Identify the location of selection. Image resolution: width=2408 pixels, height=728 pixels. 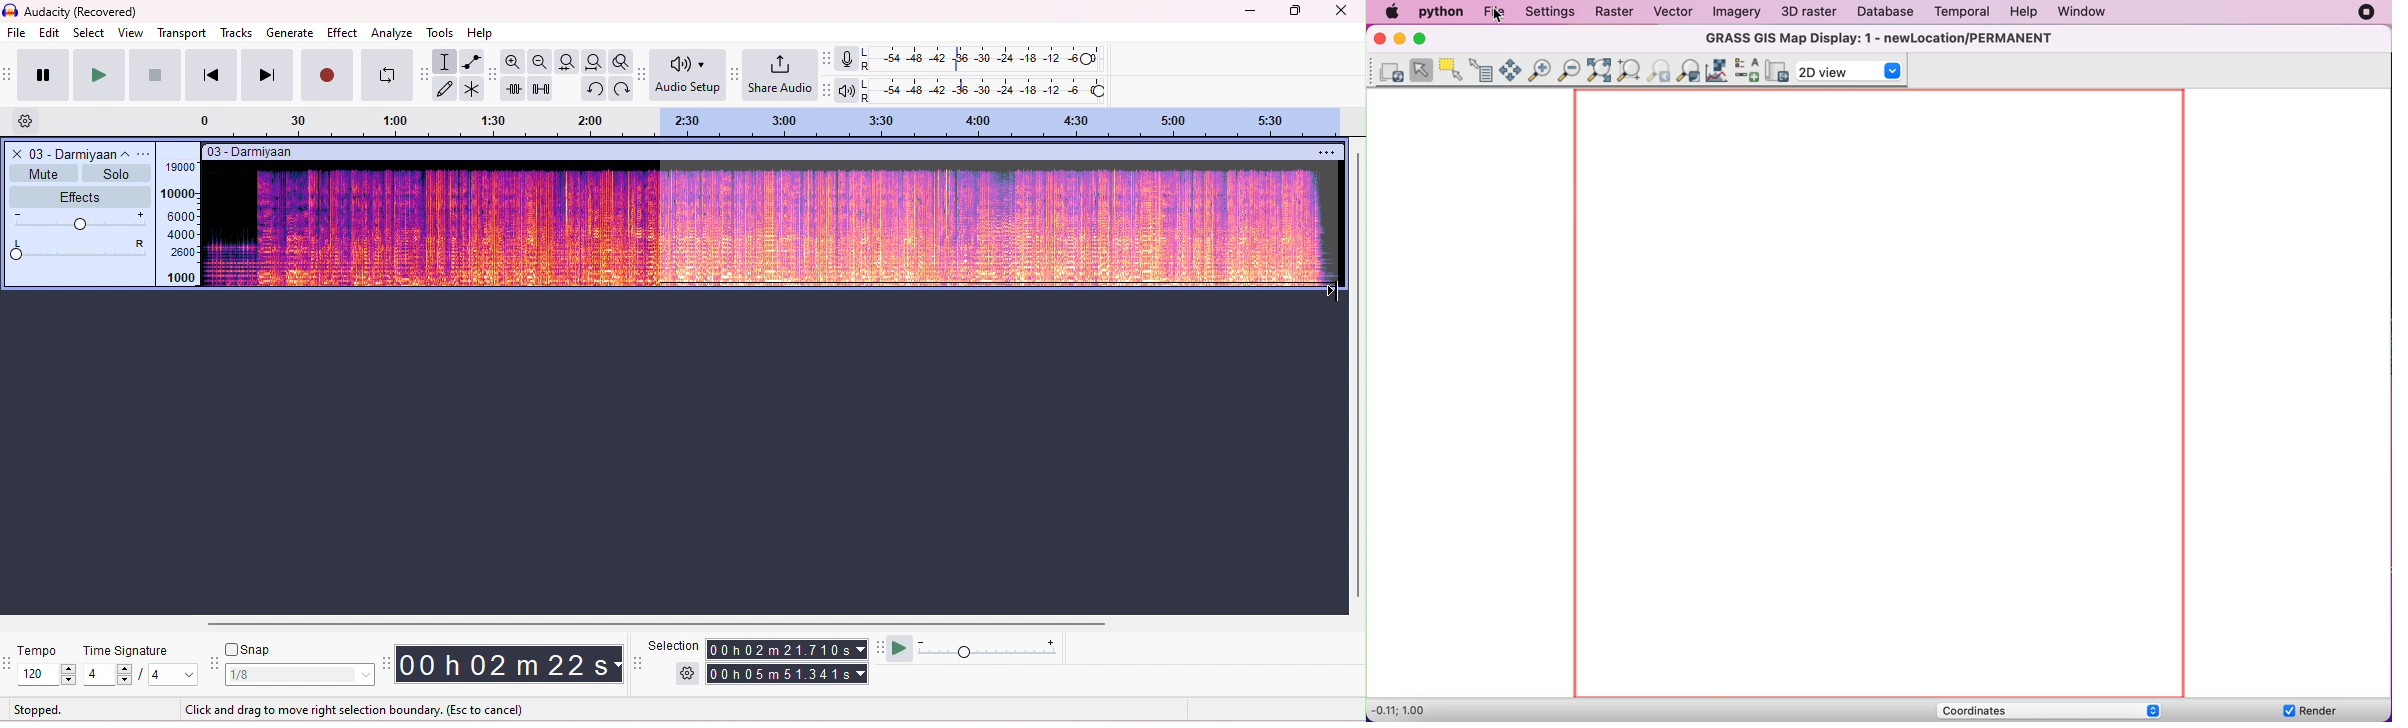
(674, 646).